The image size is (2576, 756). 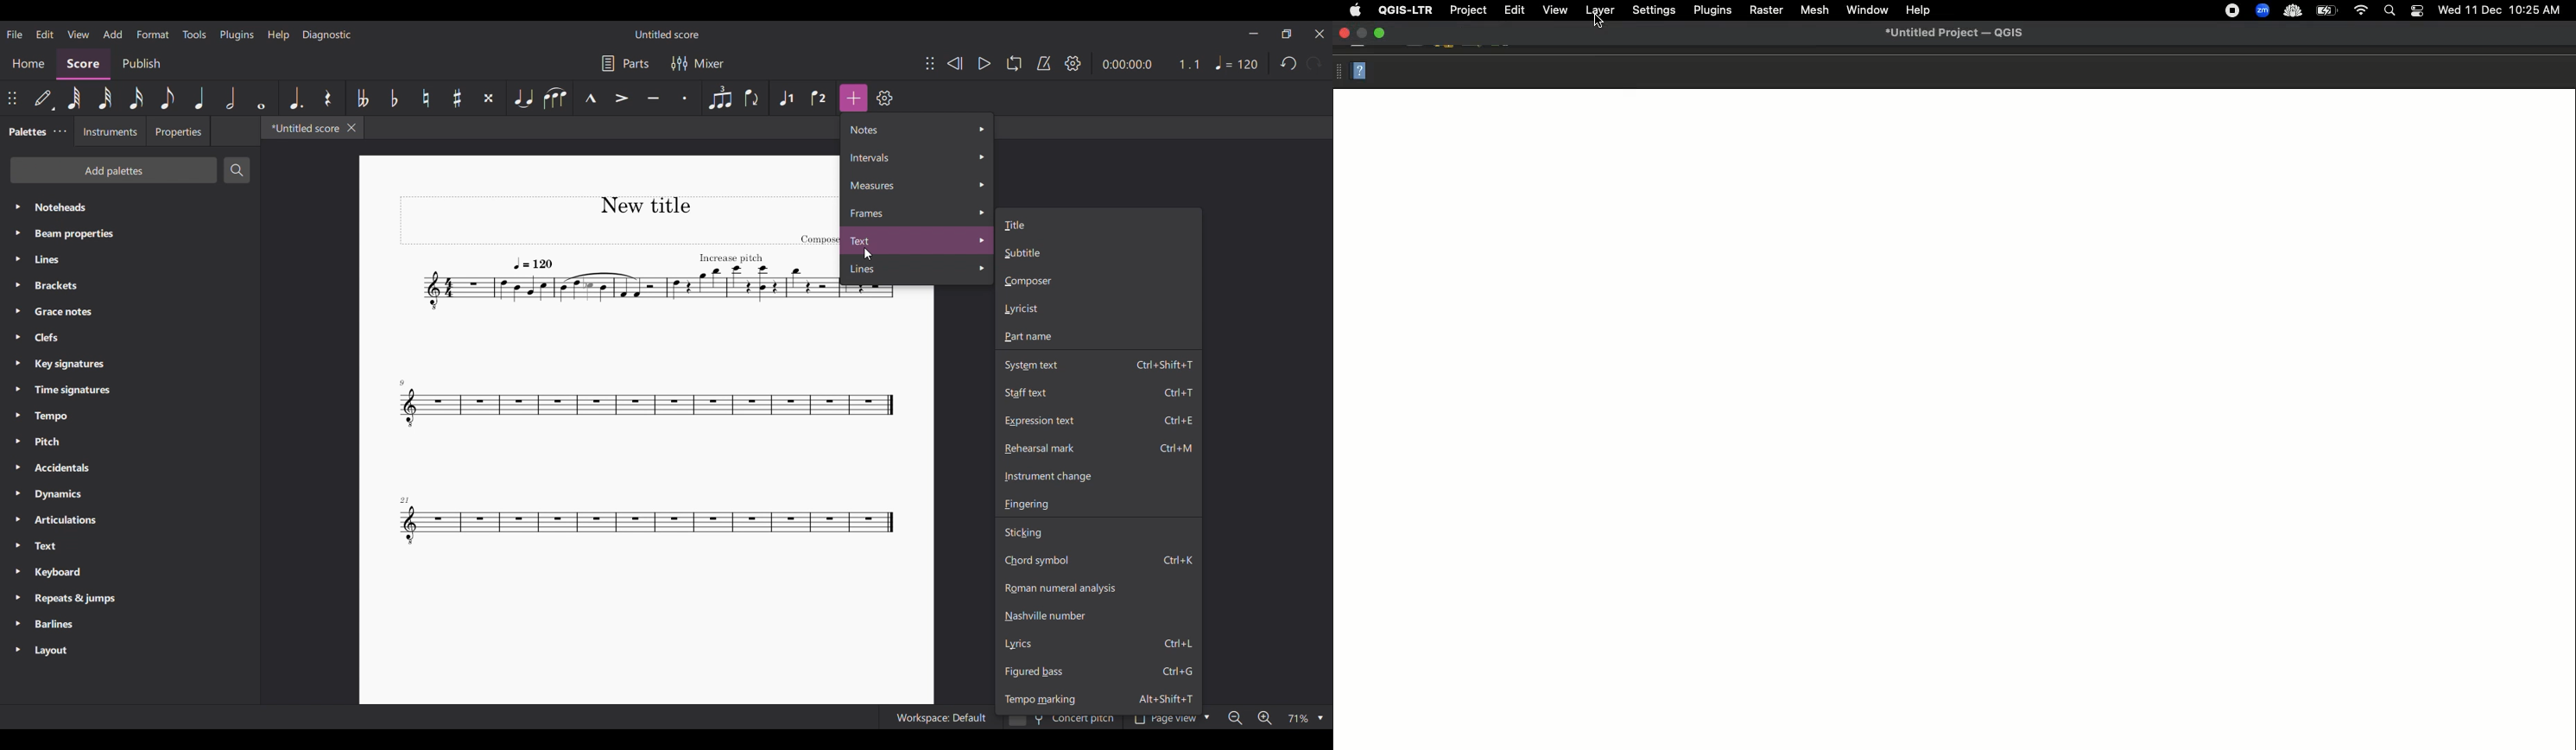 What do you see at coordinates (930, 63) in the screenshot?
I see `Change position` at bounding box center [930, 63].